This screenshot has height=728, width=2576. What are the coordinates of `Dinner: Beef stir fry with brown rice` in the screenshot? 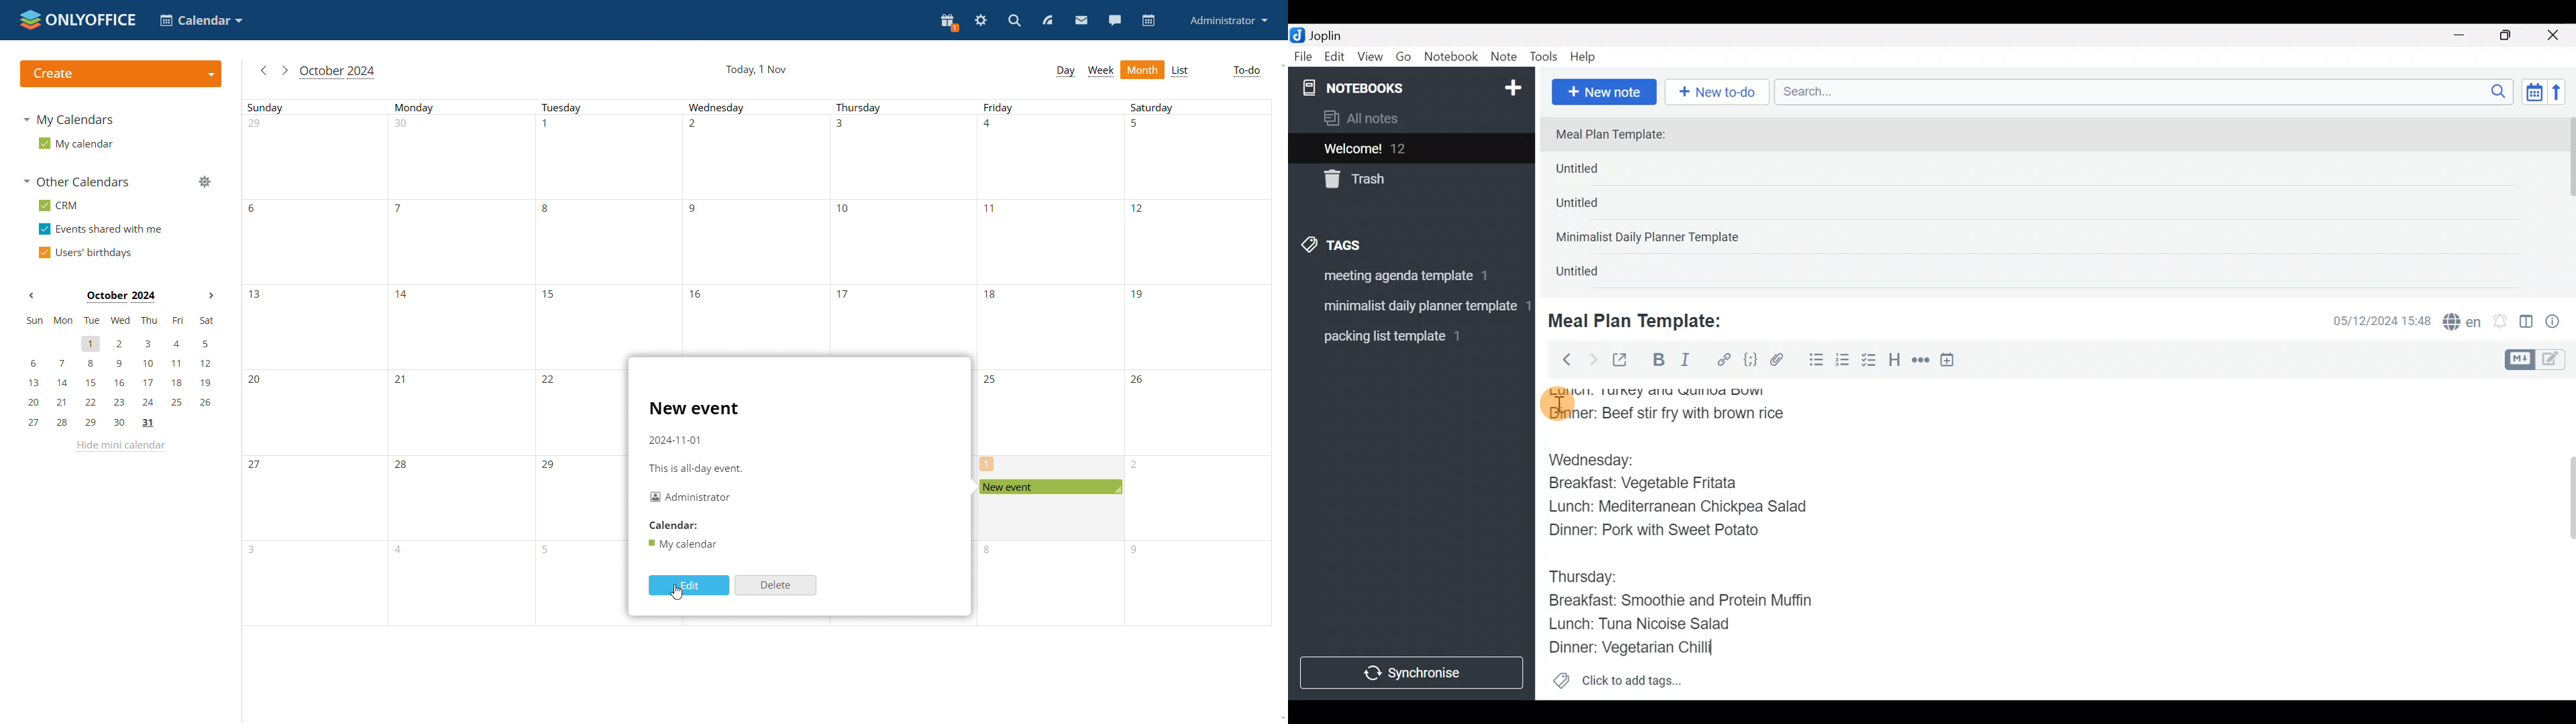 It's located at (1667, 412).